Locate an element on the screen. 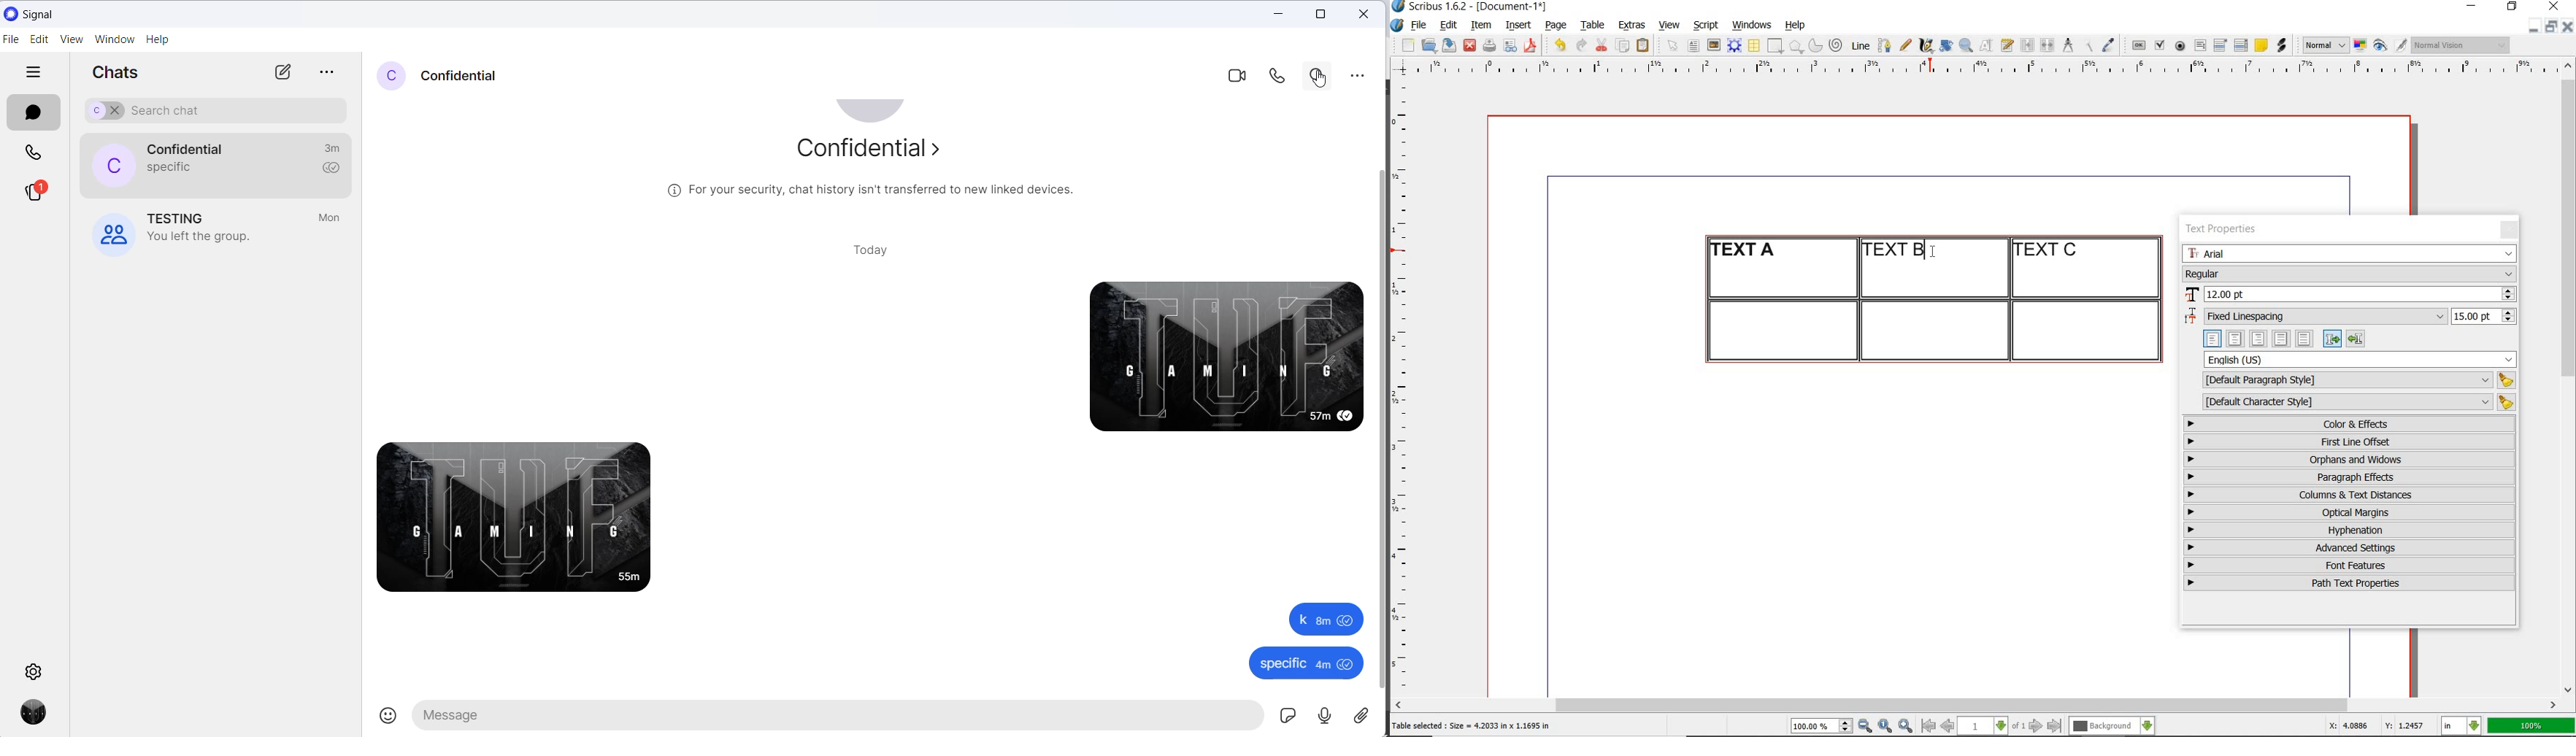  first line offset is located at coordinates (2350, 442).